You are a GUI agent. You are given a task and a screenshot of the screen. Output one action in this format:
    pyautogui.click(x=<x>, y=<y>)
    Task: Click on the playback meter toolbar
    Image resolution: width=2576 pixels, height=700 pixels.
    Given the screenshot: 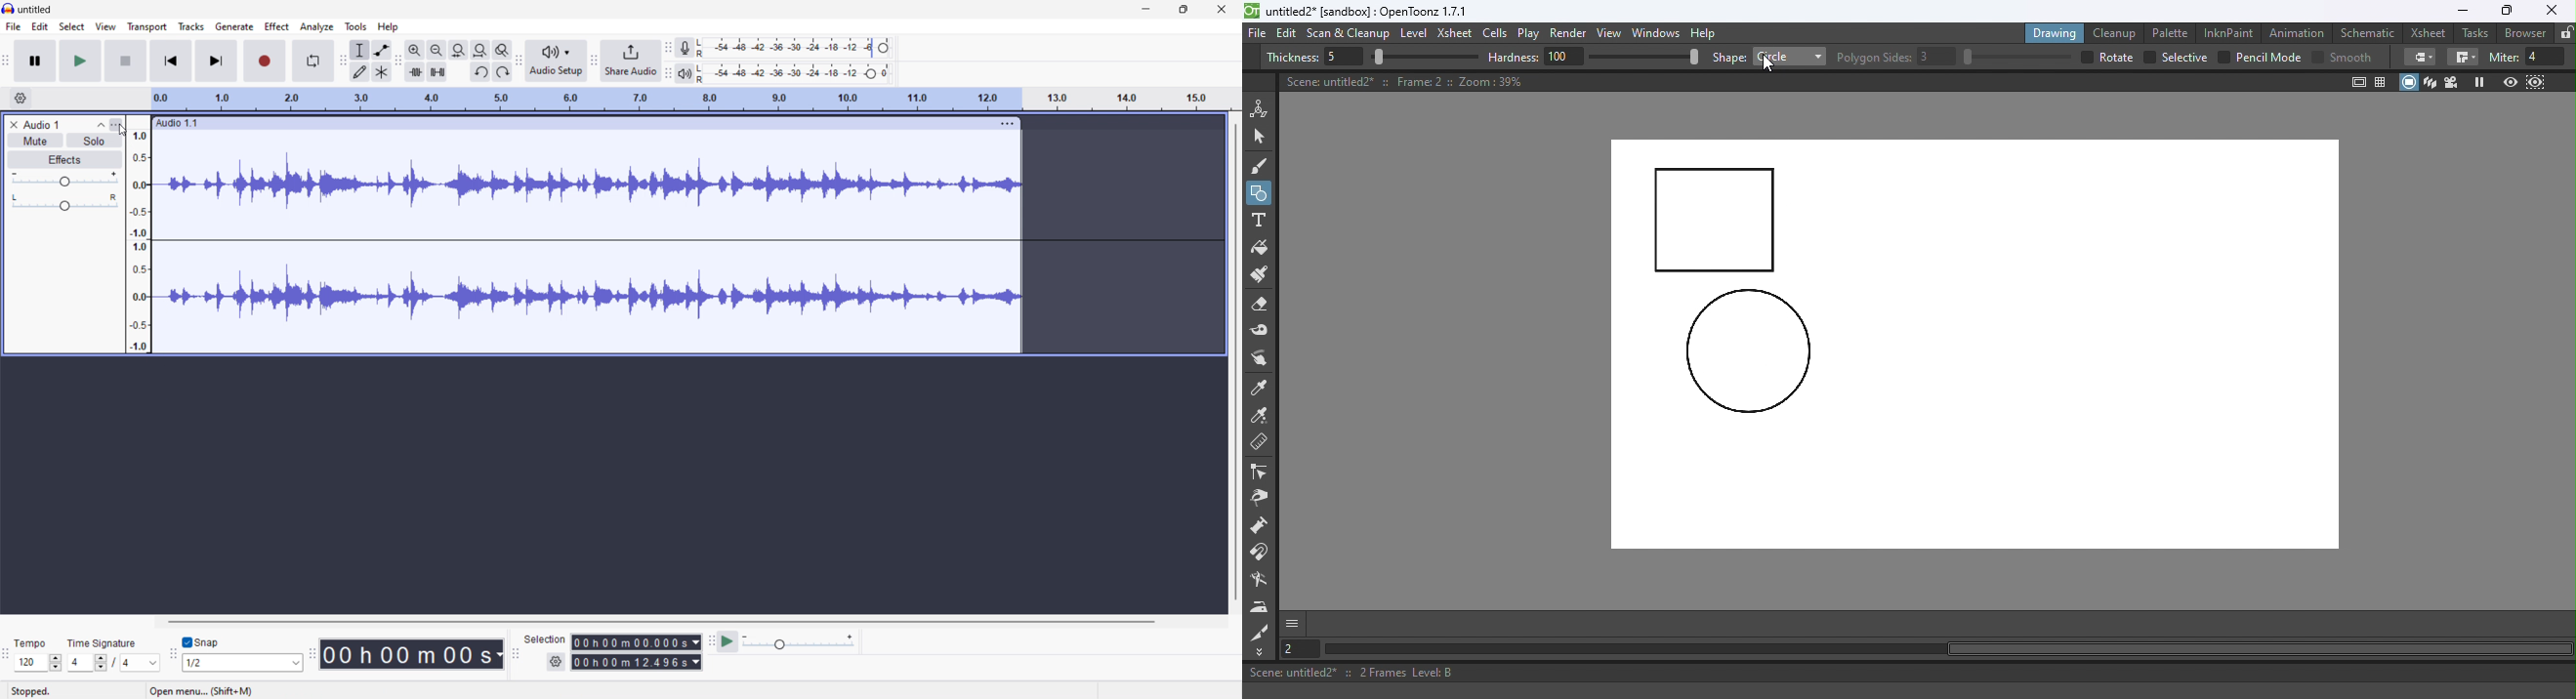 What is the action you would take?
    pyautogui.click(x=667, y=74)
    